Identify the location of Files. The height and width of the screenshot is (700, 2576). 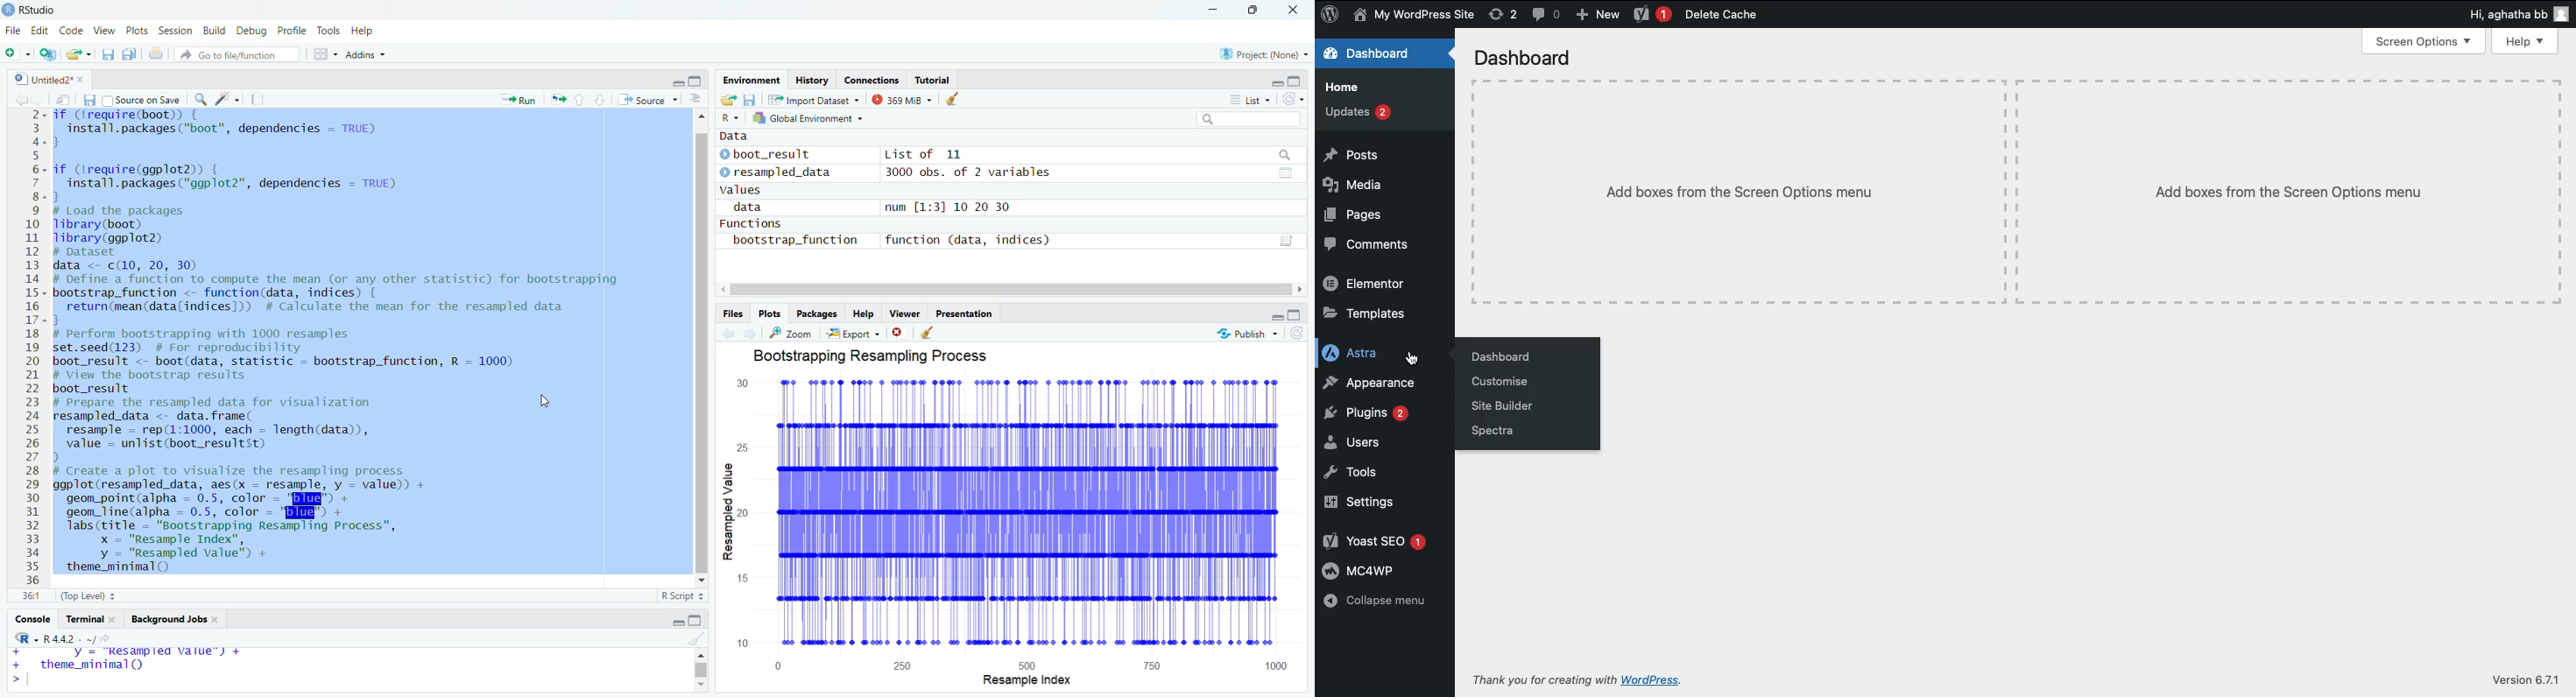
(731, 312).